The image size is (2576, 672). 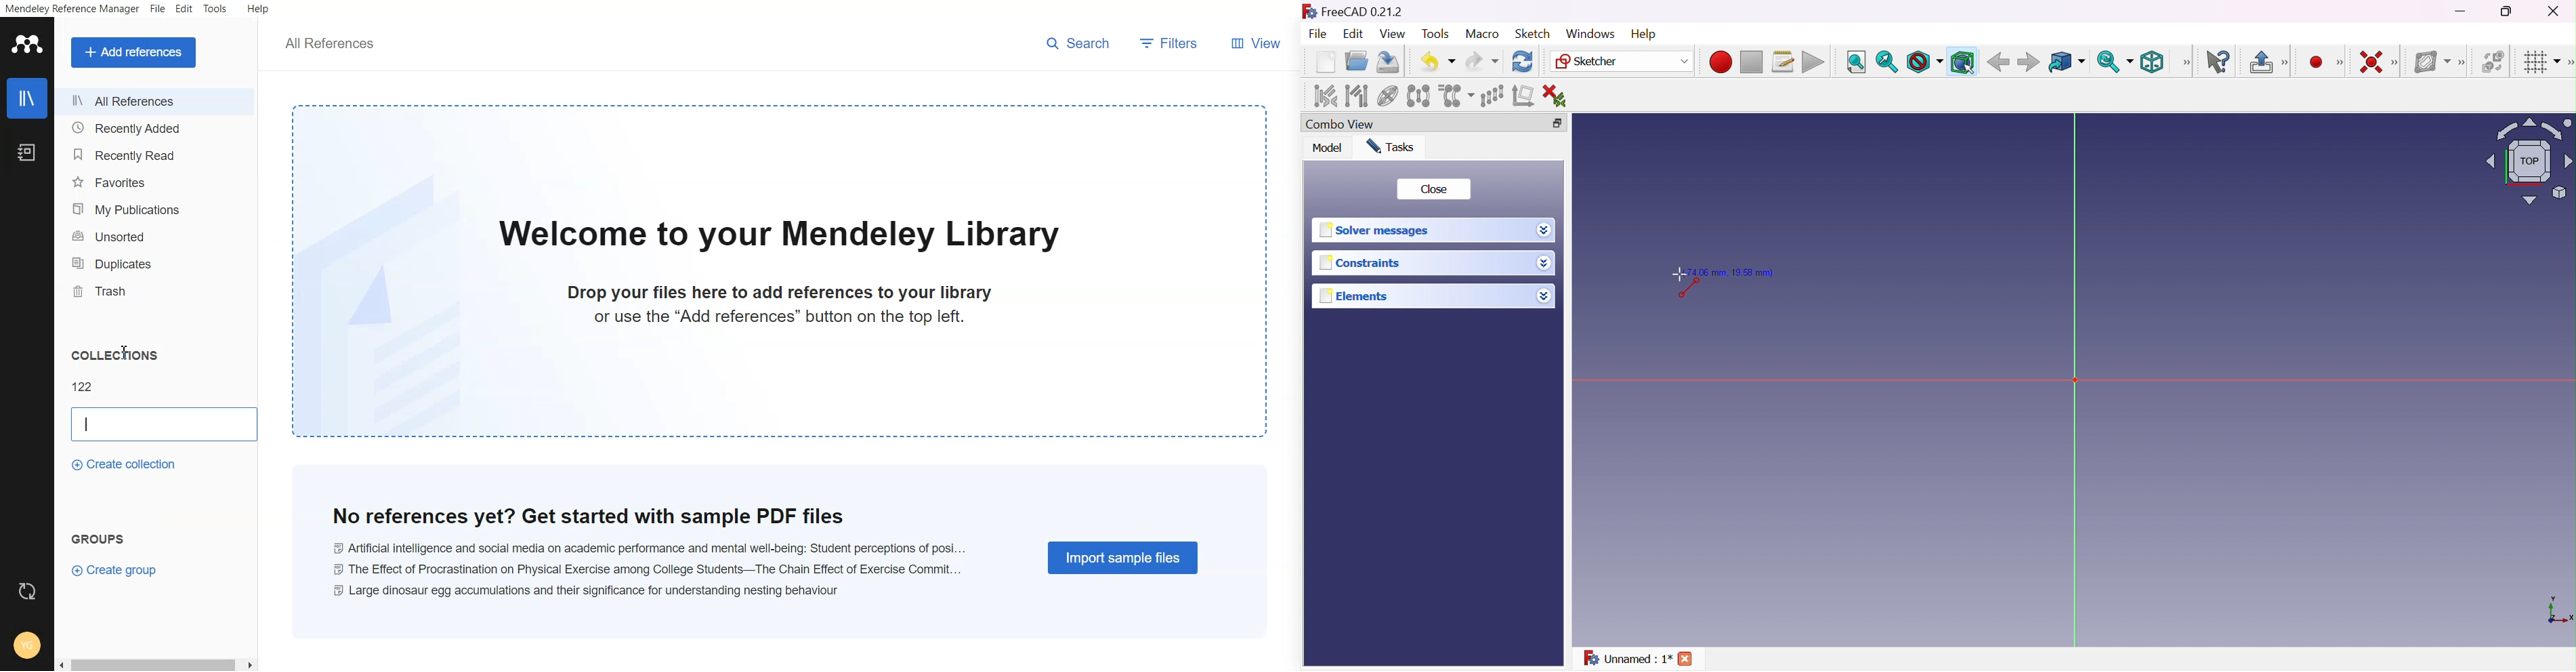 I want to click on search, so click(x=1076, y=41).